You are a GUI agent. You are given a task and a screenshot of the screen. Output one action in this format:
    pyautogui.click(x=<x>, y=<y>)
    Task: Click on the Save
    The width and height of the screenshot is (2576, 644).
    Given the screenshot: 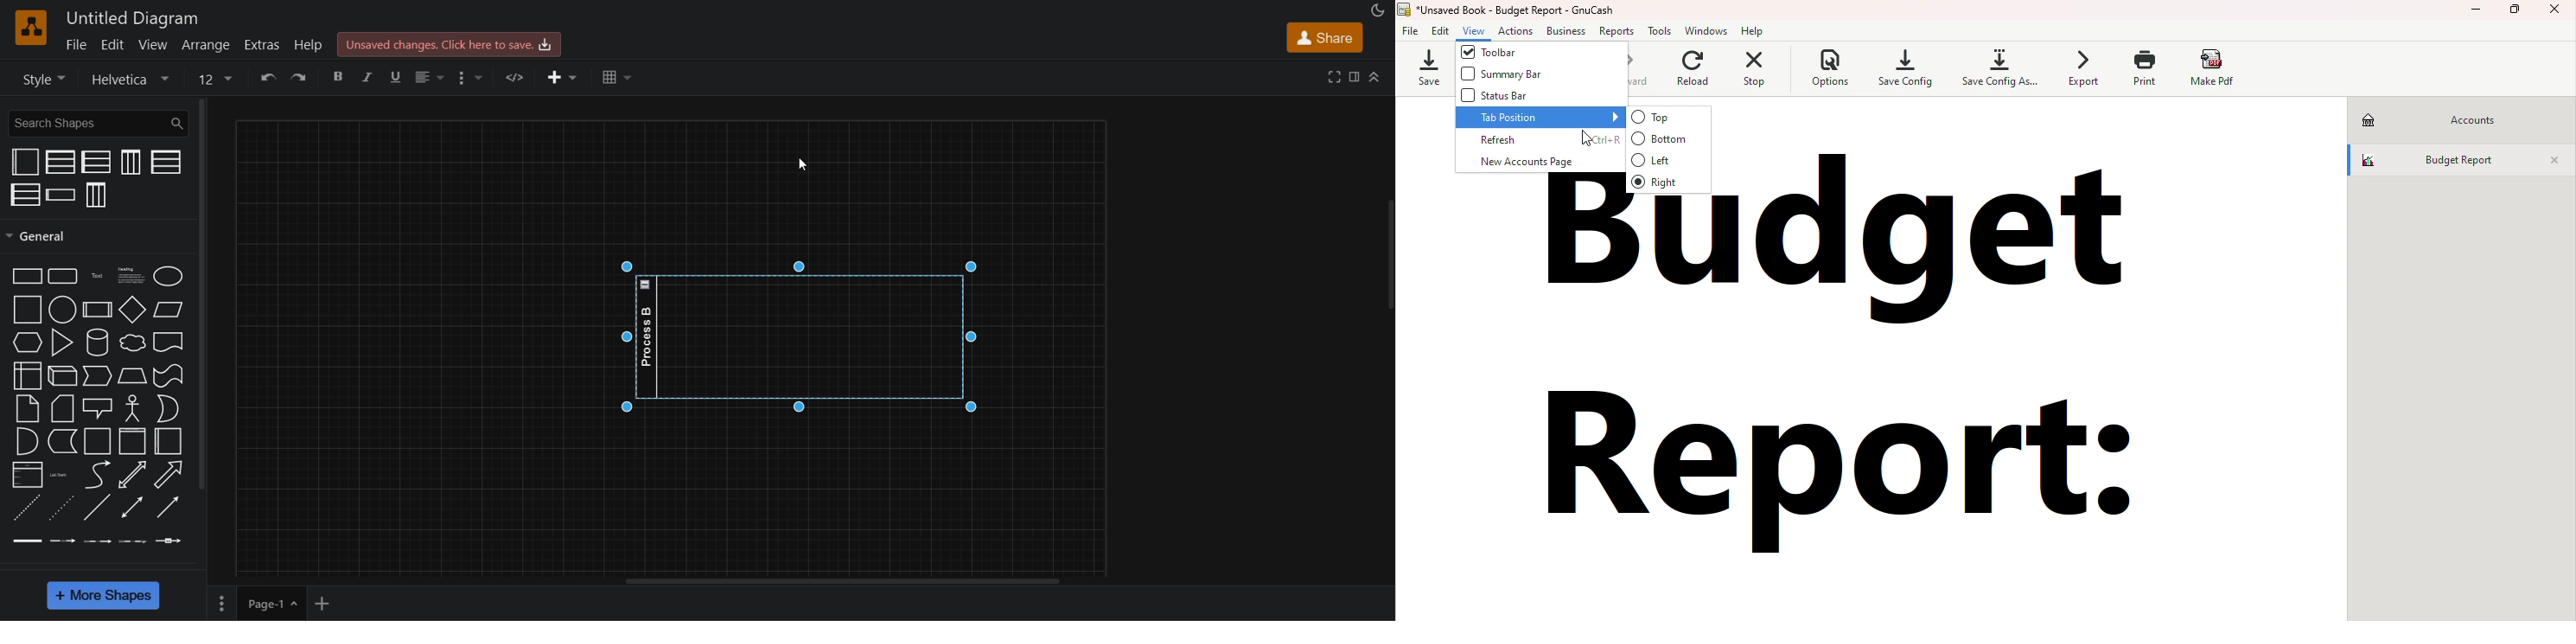 What is the action you would take?
    pyautogui.click(x=1426, y=68)
    